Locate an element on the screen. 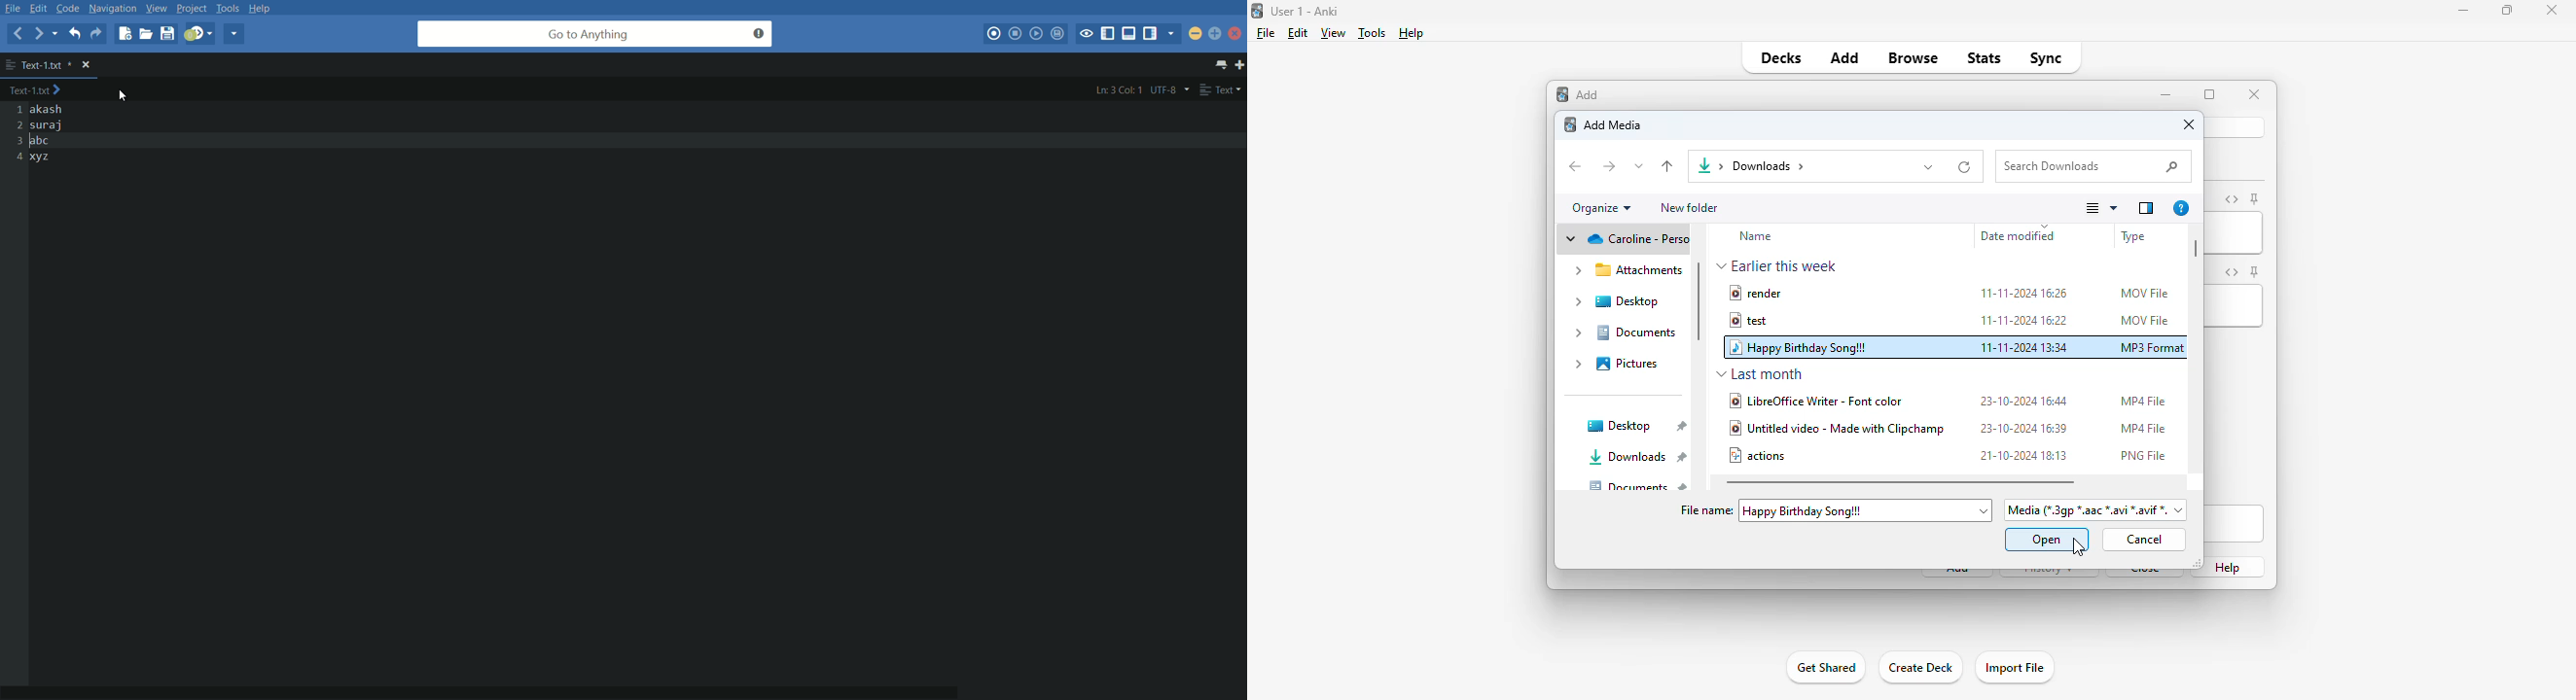  23-10-2024 is located at coordinates (2024, 401).